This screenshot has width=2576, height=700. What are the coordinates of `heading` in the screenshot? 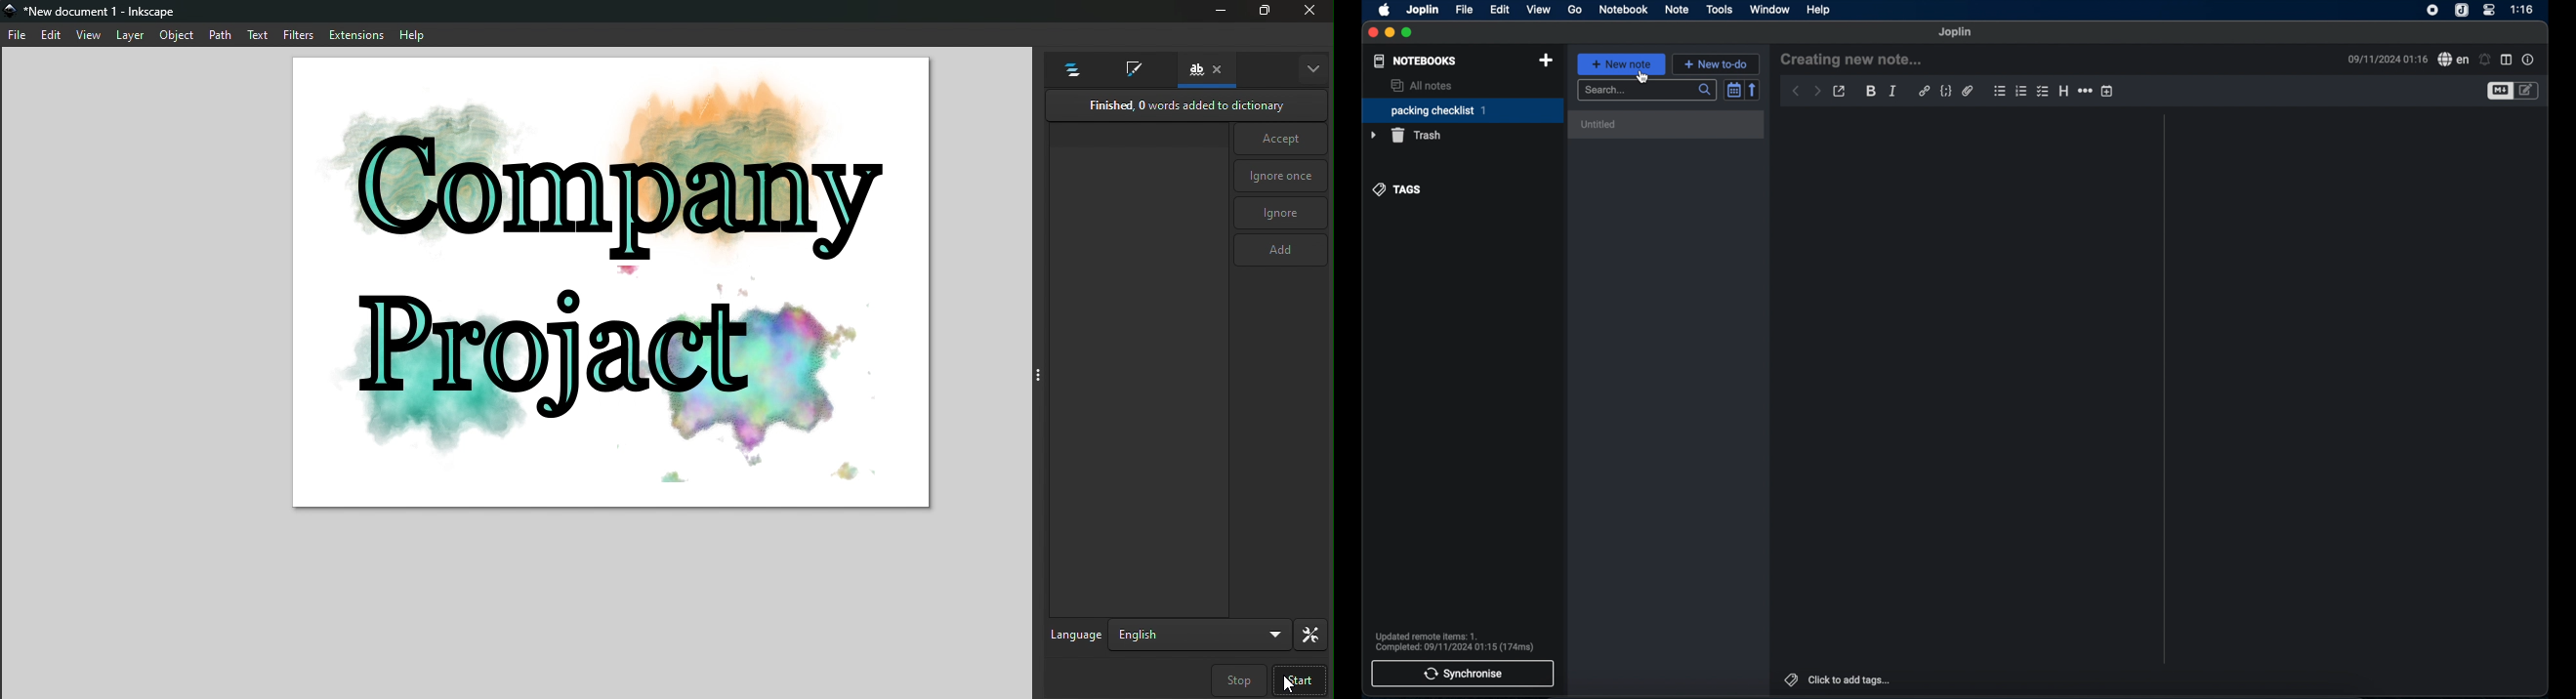 It's located at (2064, 91).